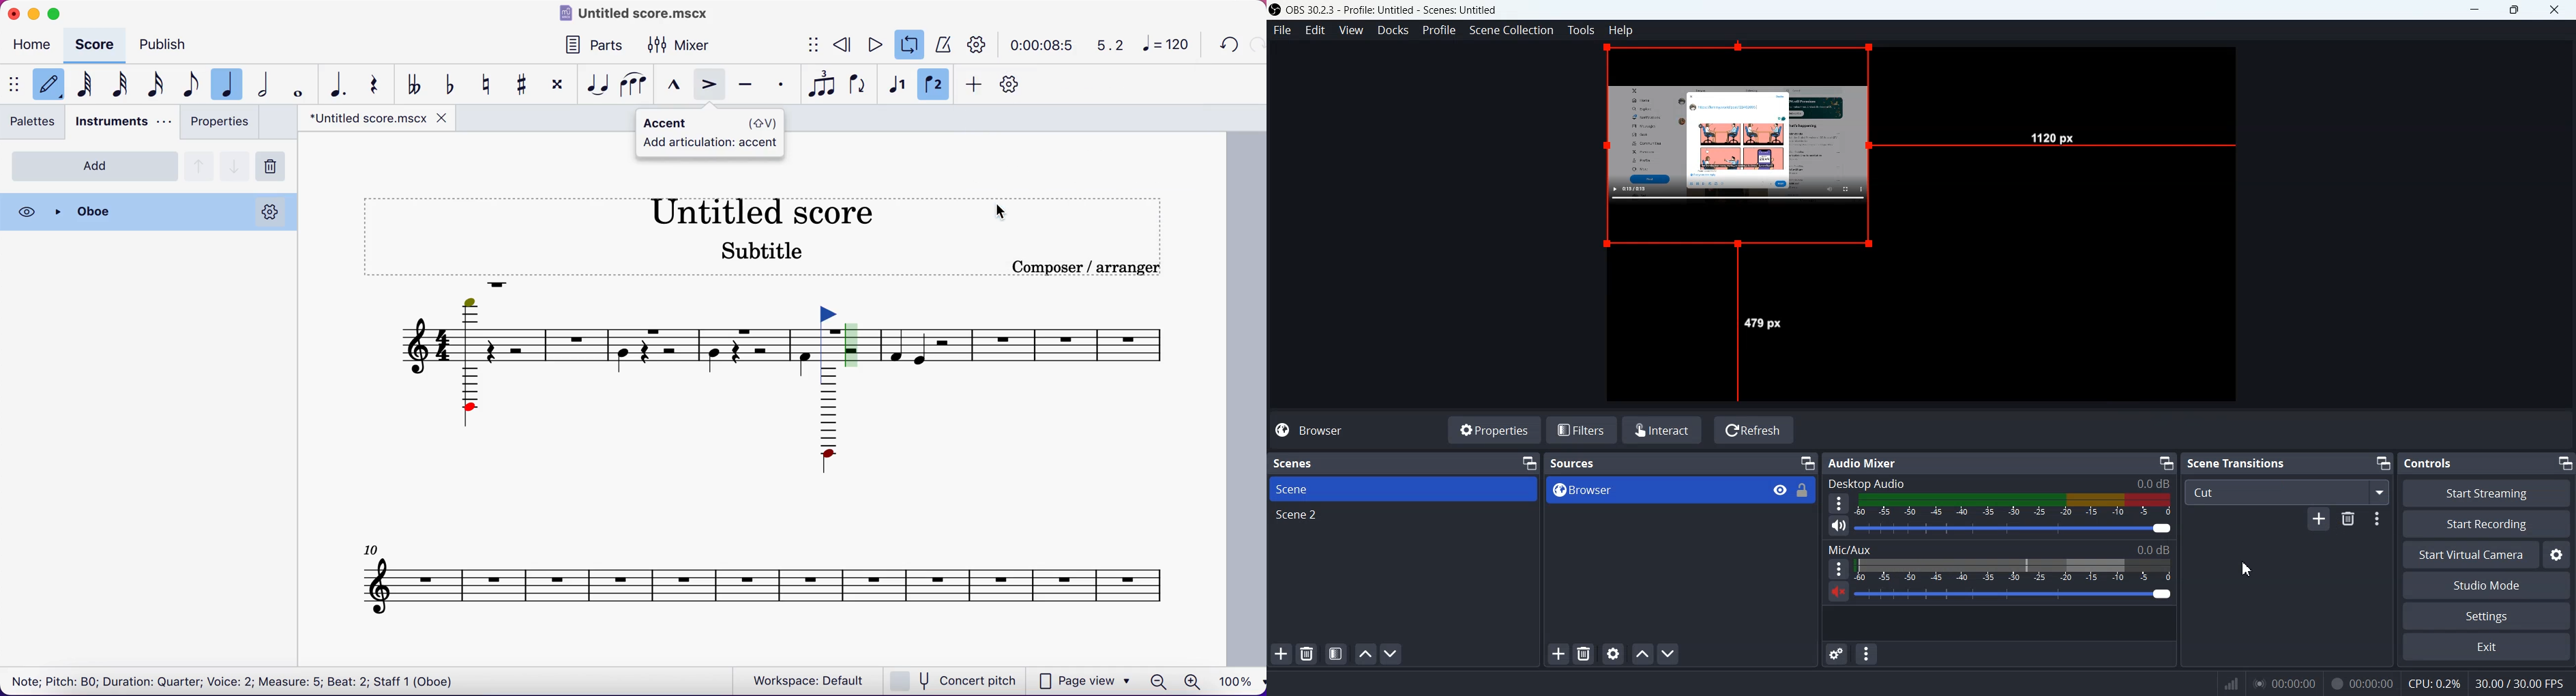  Describe the element at coordinates (860, 87) in the screenshot. I see `flip direction` at that location.